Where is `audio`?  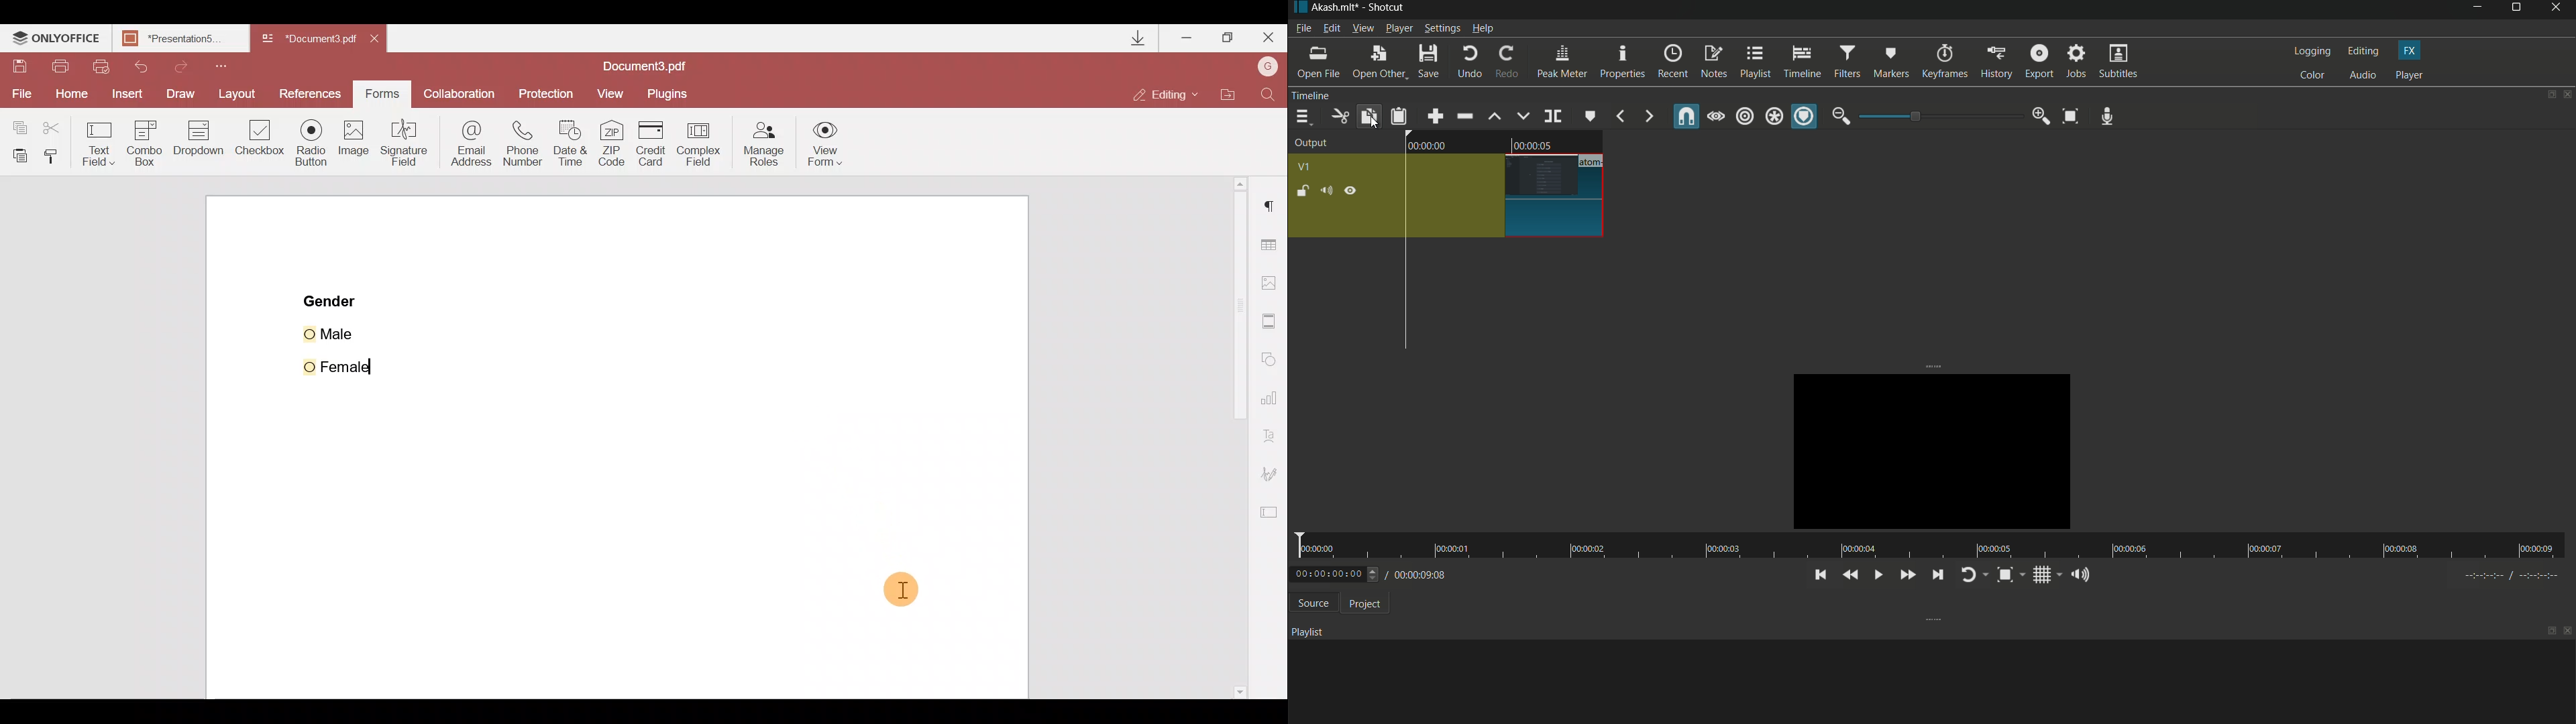 audio is located at coordinates (2363, 76).